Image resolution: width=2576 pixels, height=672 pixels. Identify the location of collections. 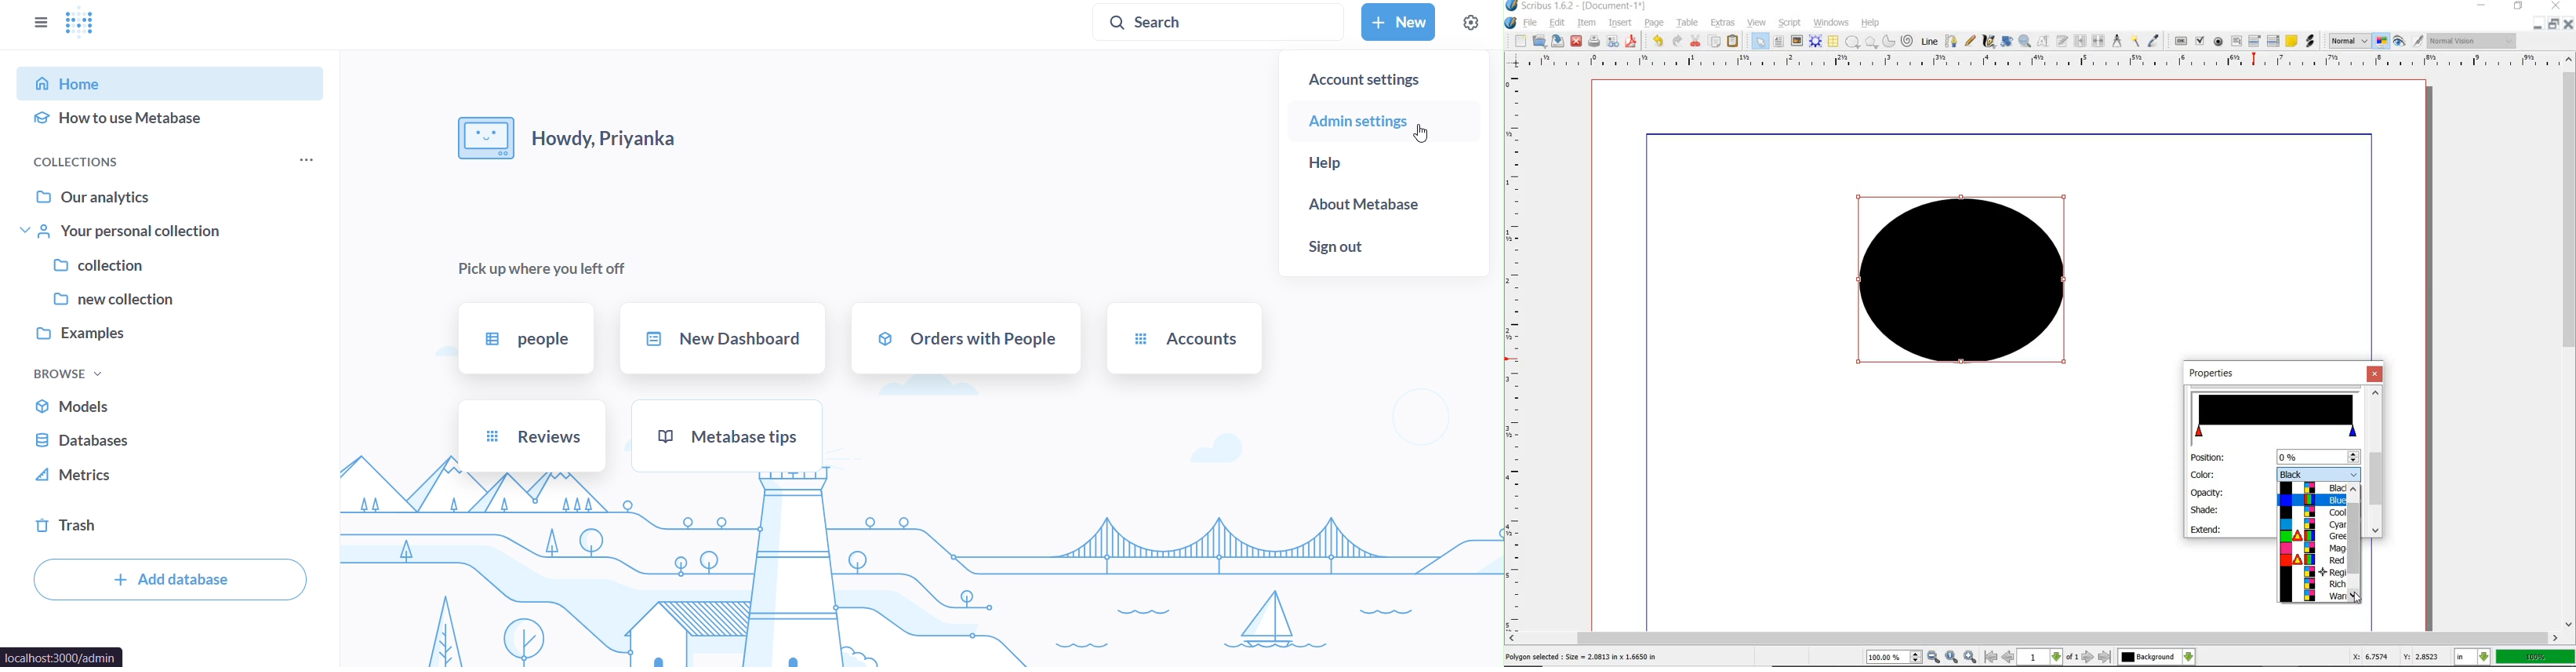
(93, 162).